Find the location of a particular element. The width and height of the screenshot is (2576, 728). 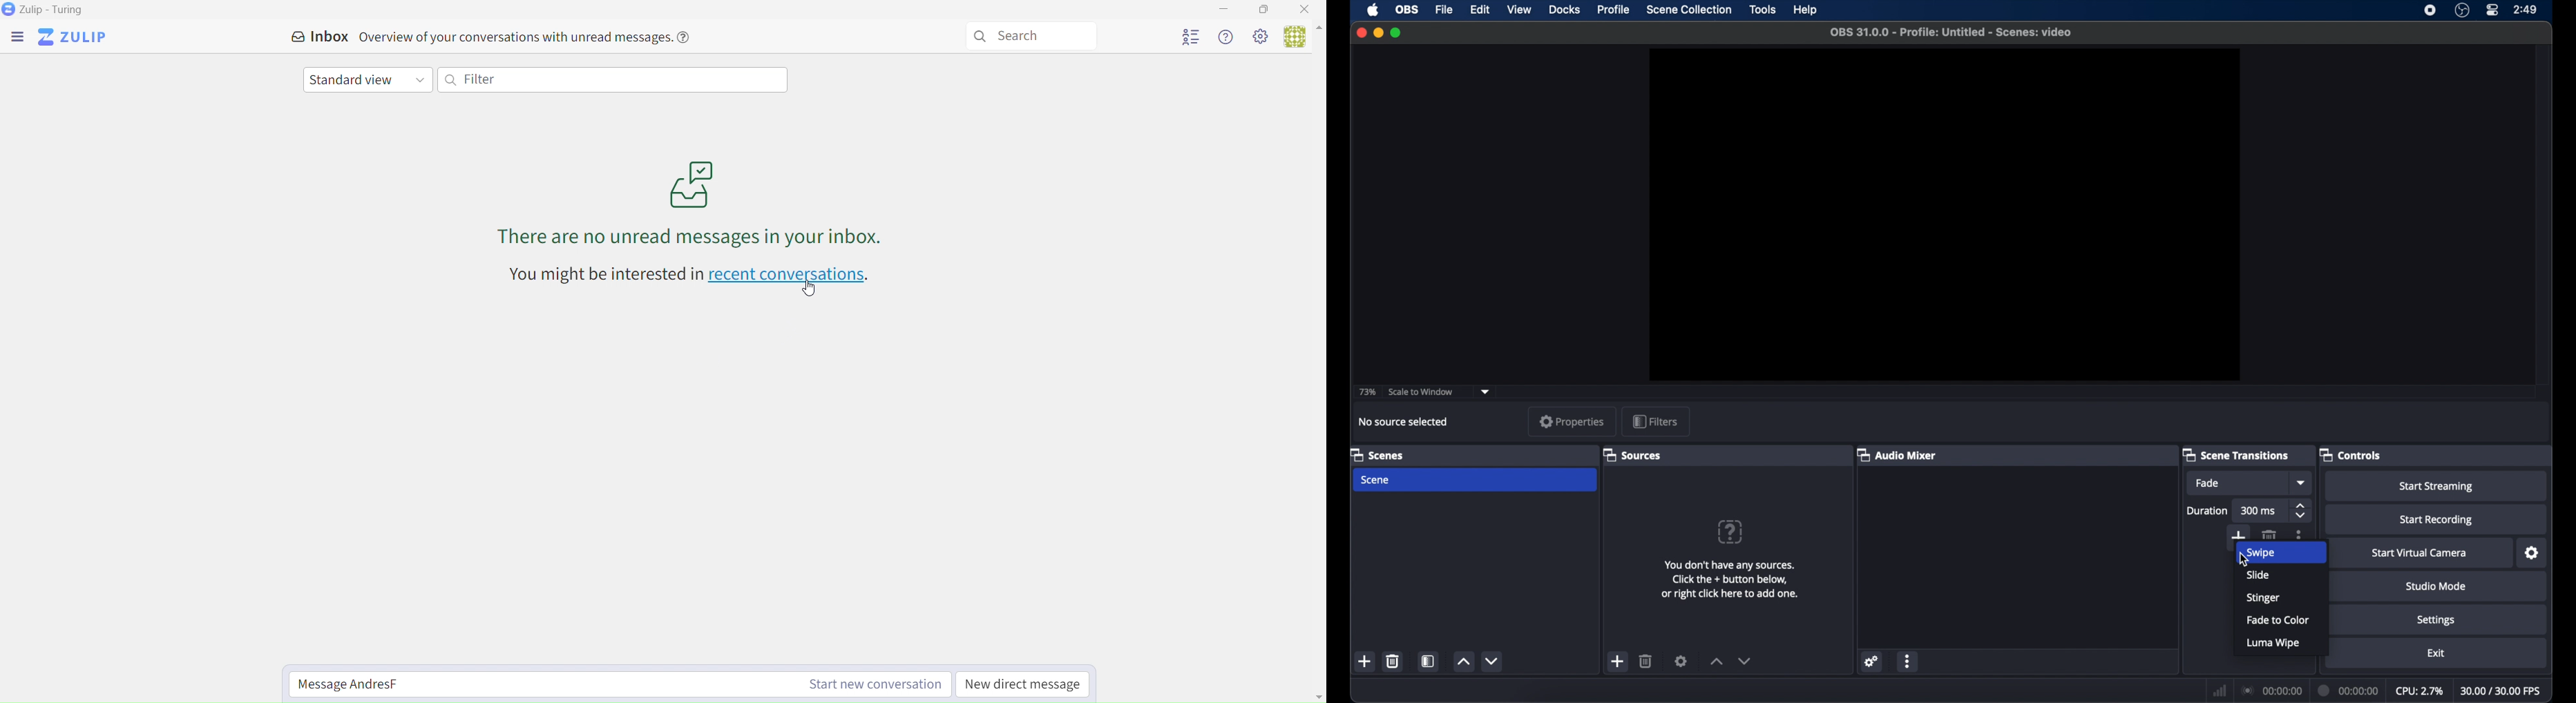

moreoptions is located at coordinates (2299, 533).